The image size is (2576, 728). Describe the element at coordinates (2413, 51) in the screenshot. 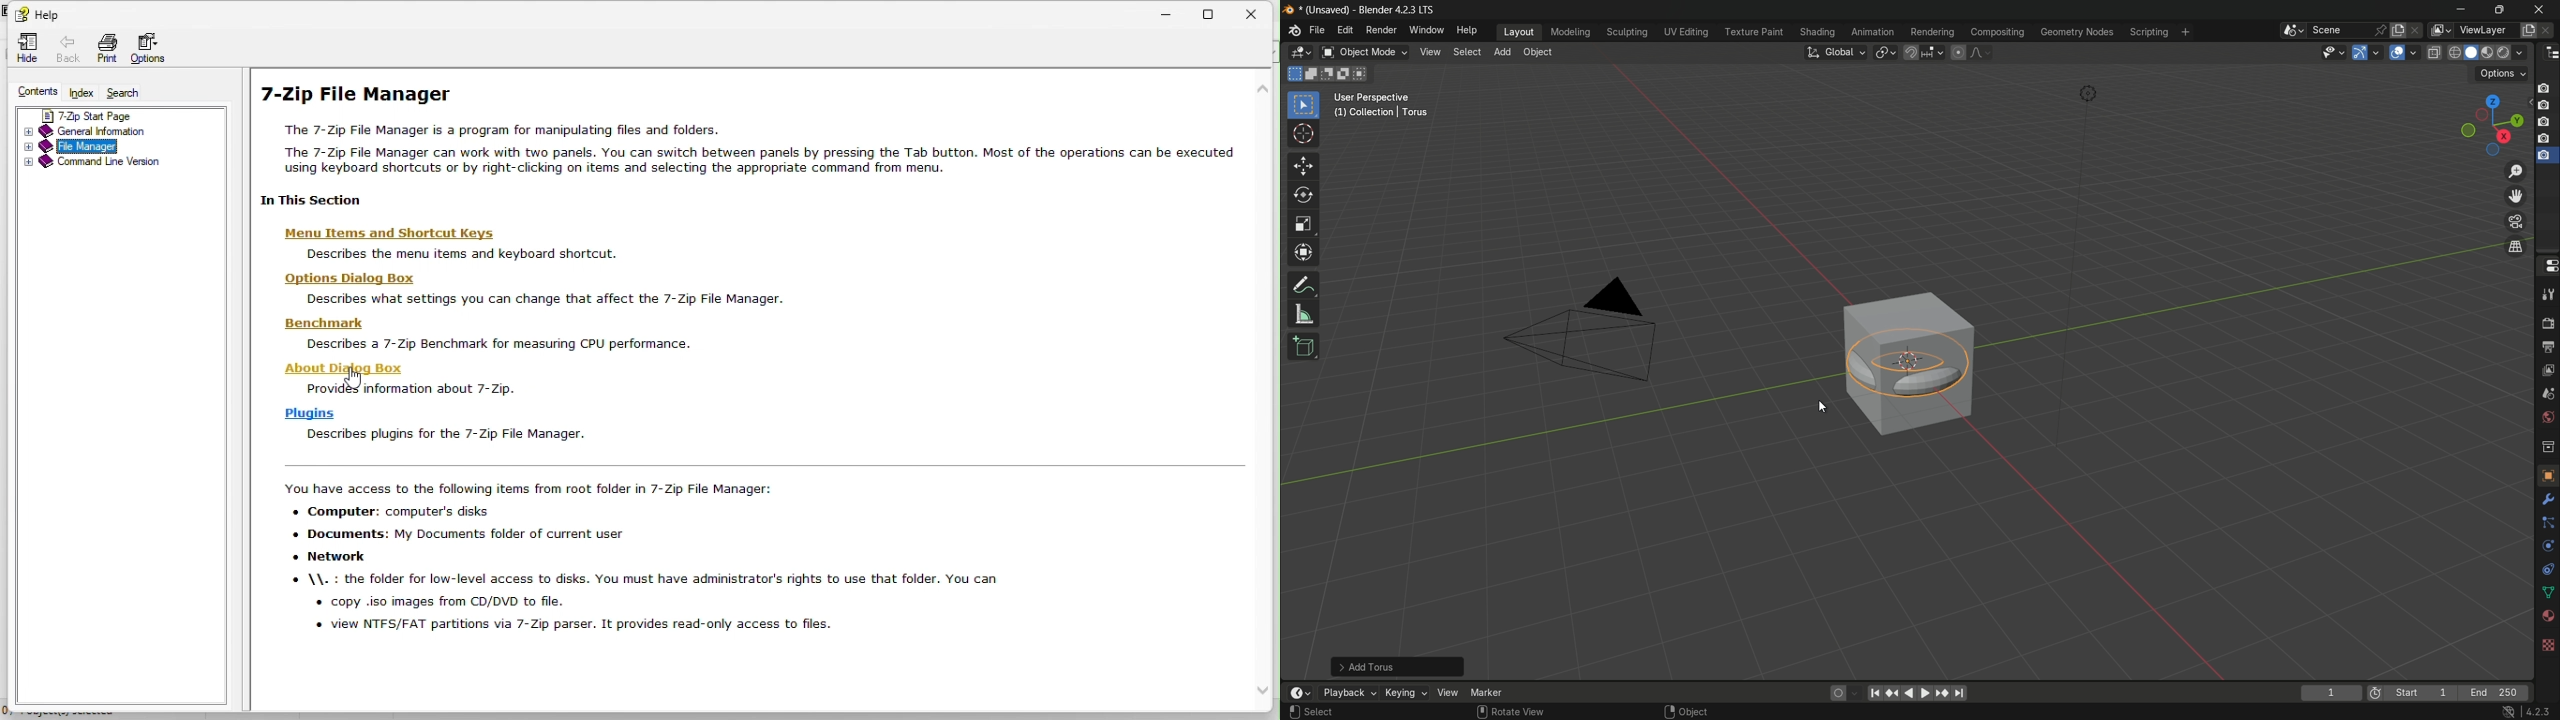

I see `overlays` at that location.